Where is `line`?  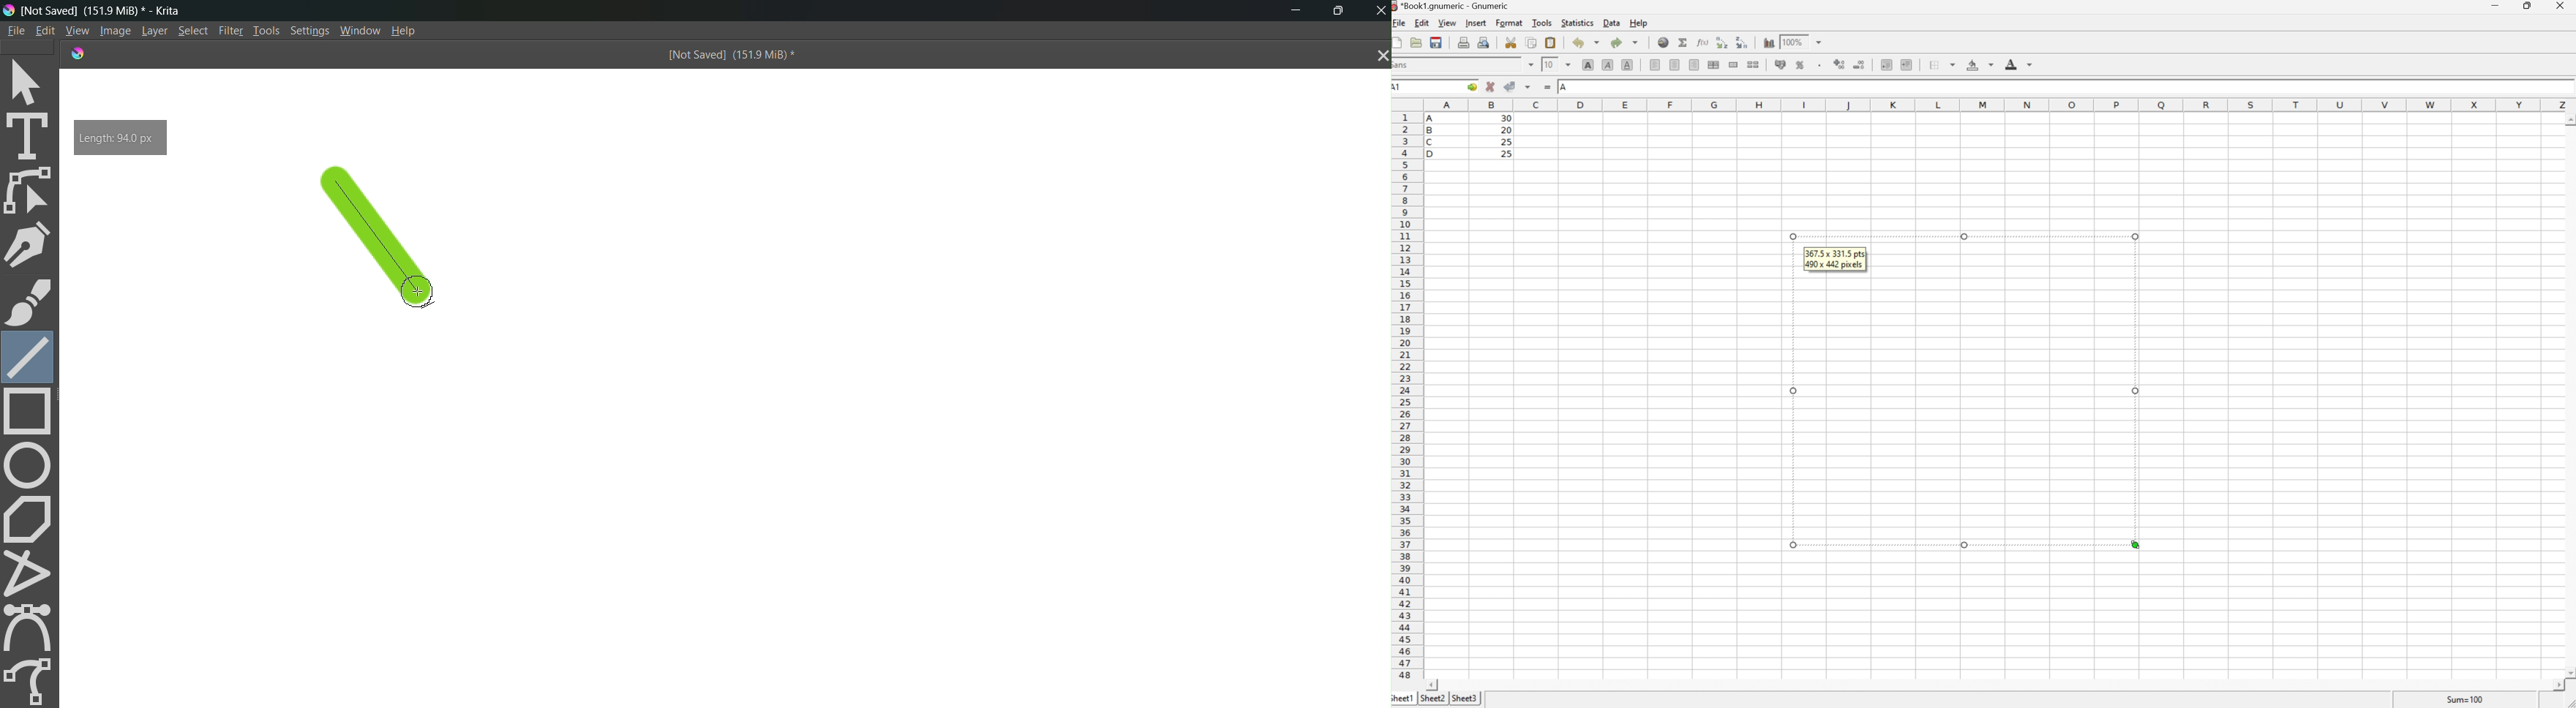
line is located at coordinates (28, 355).